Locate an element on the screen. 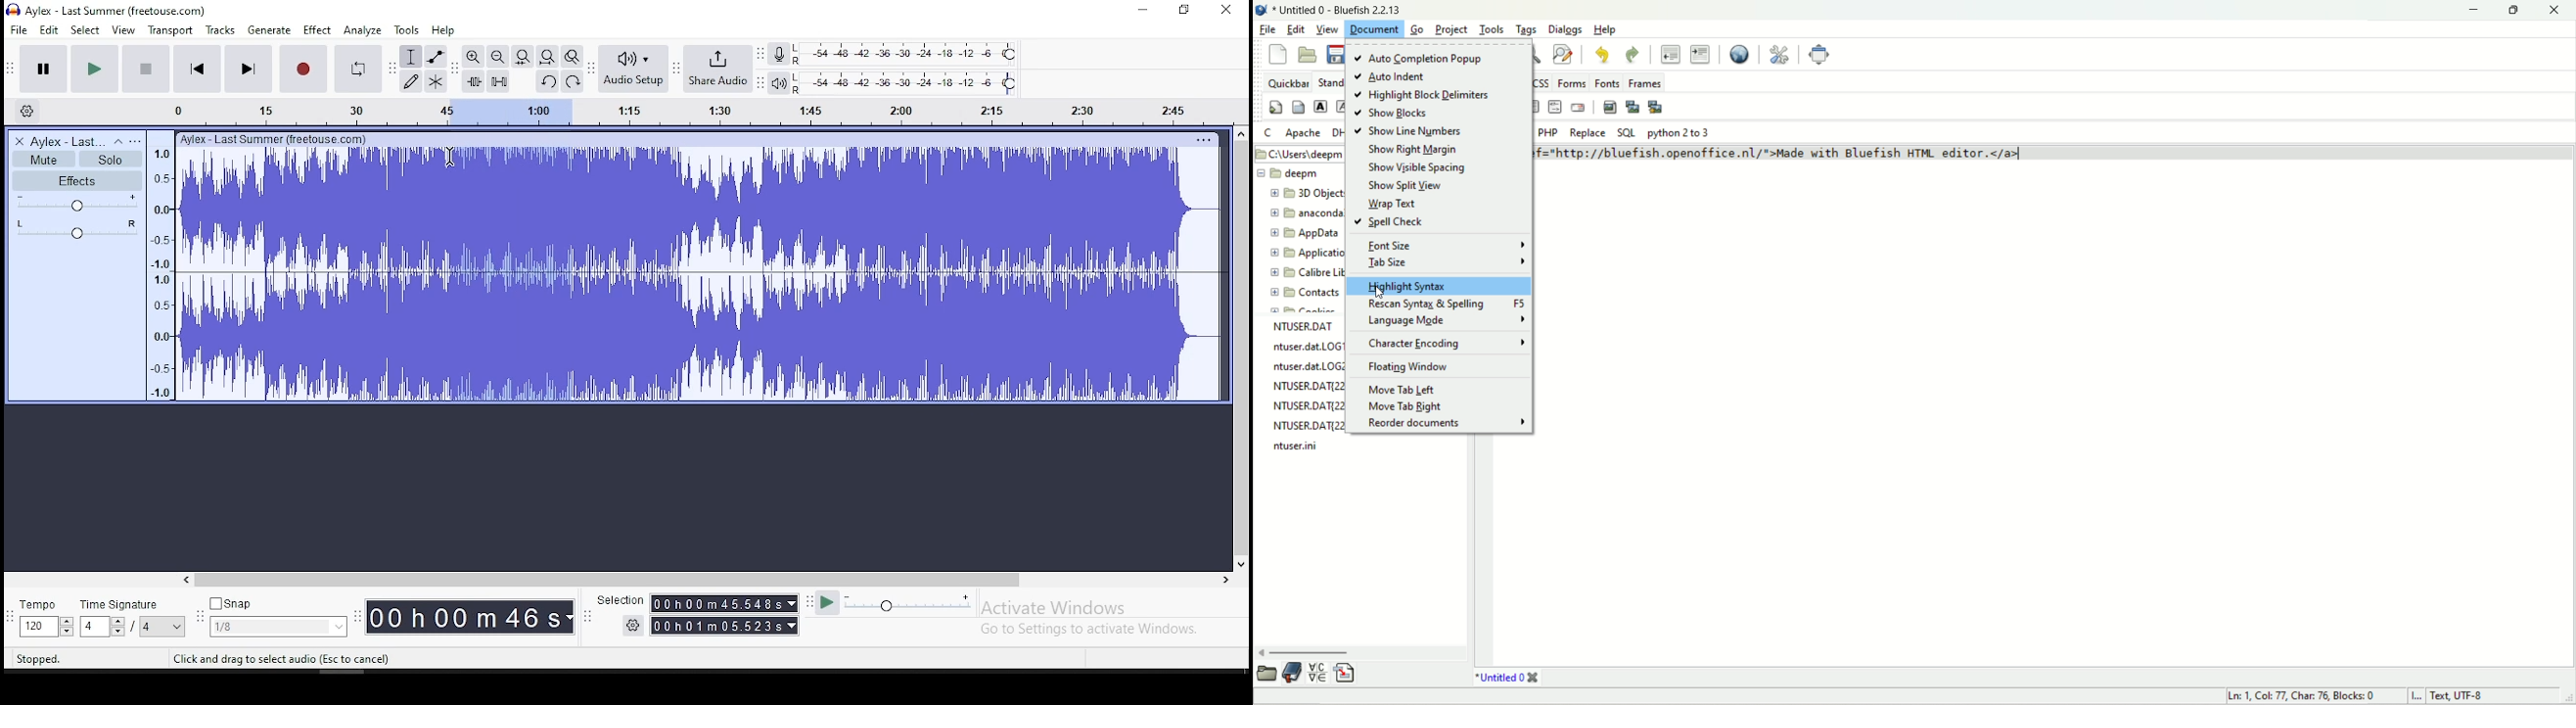  edit is located at coordinates (1298, 31).